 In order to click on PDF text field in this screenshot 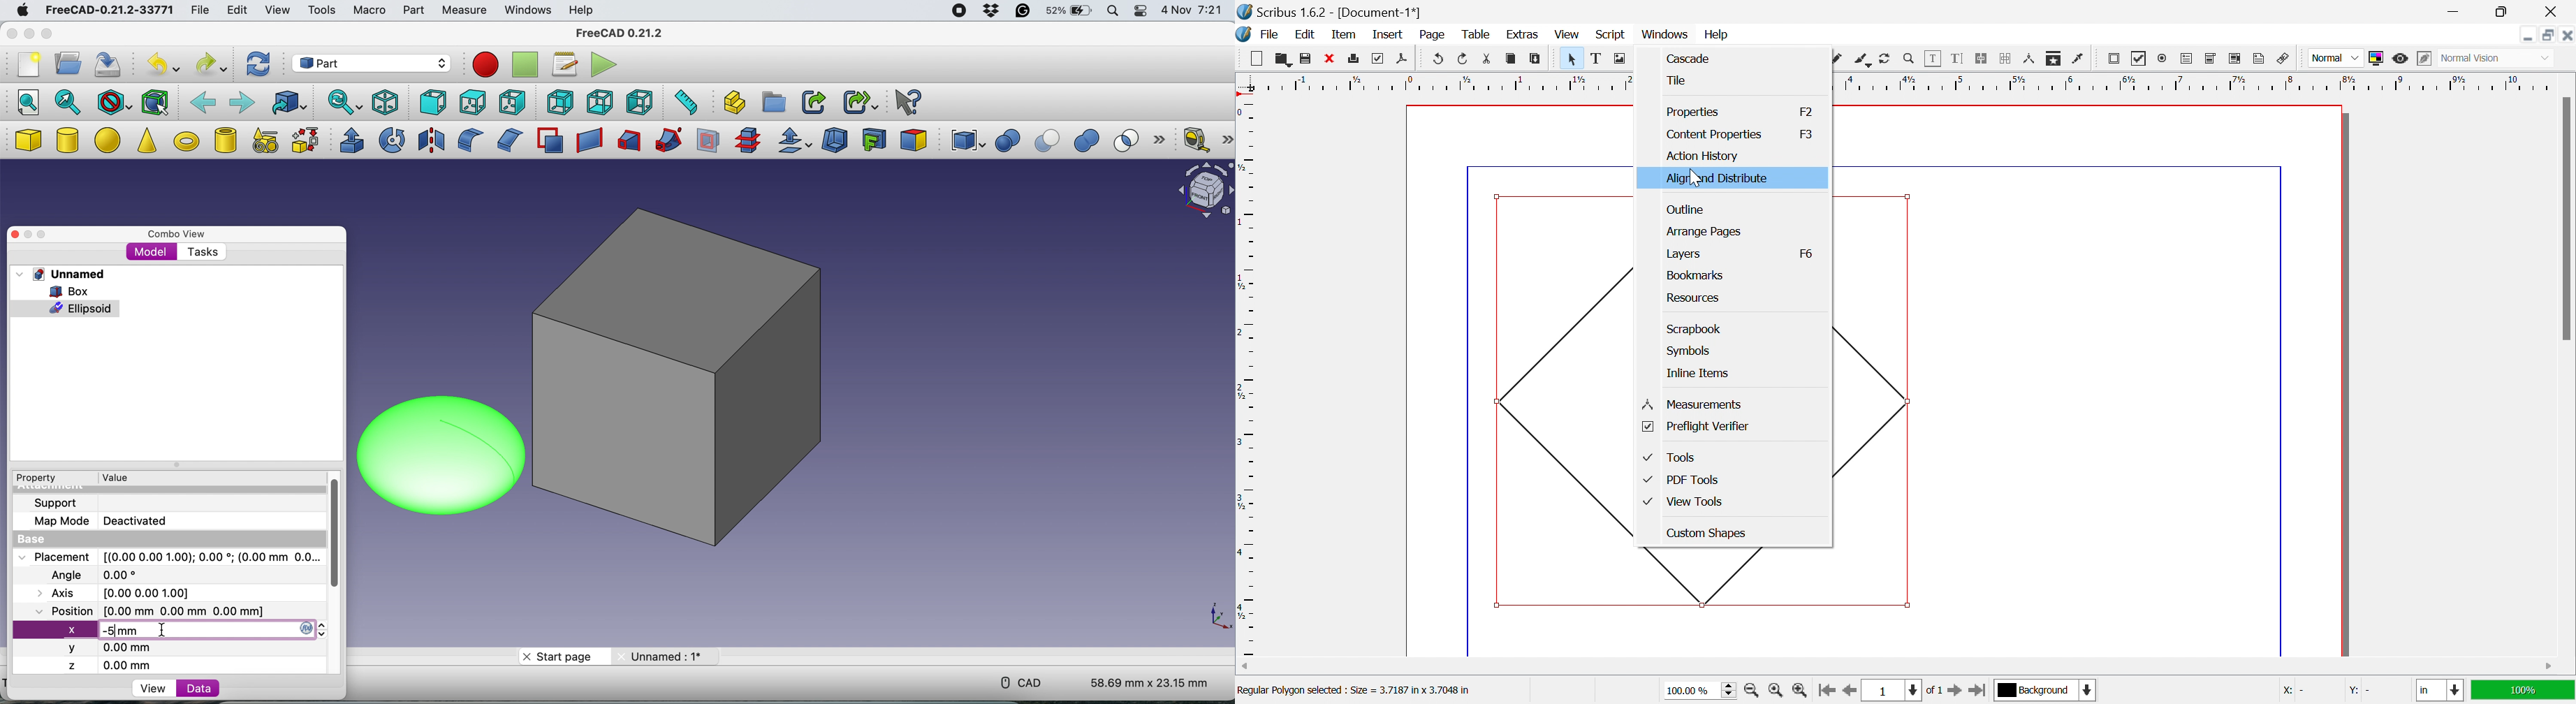, I will do `click(2188, 59)`.